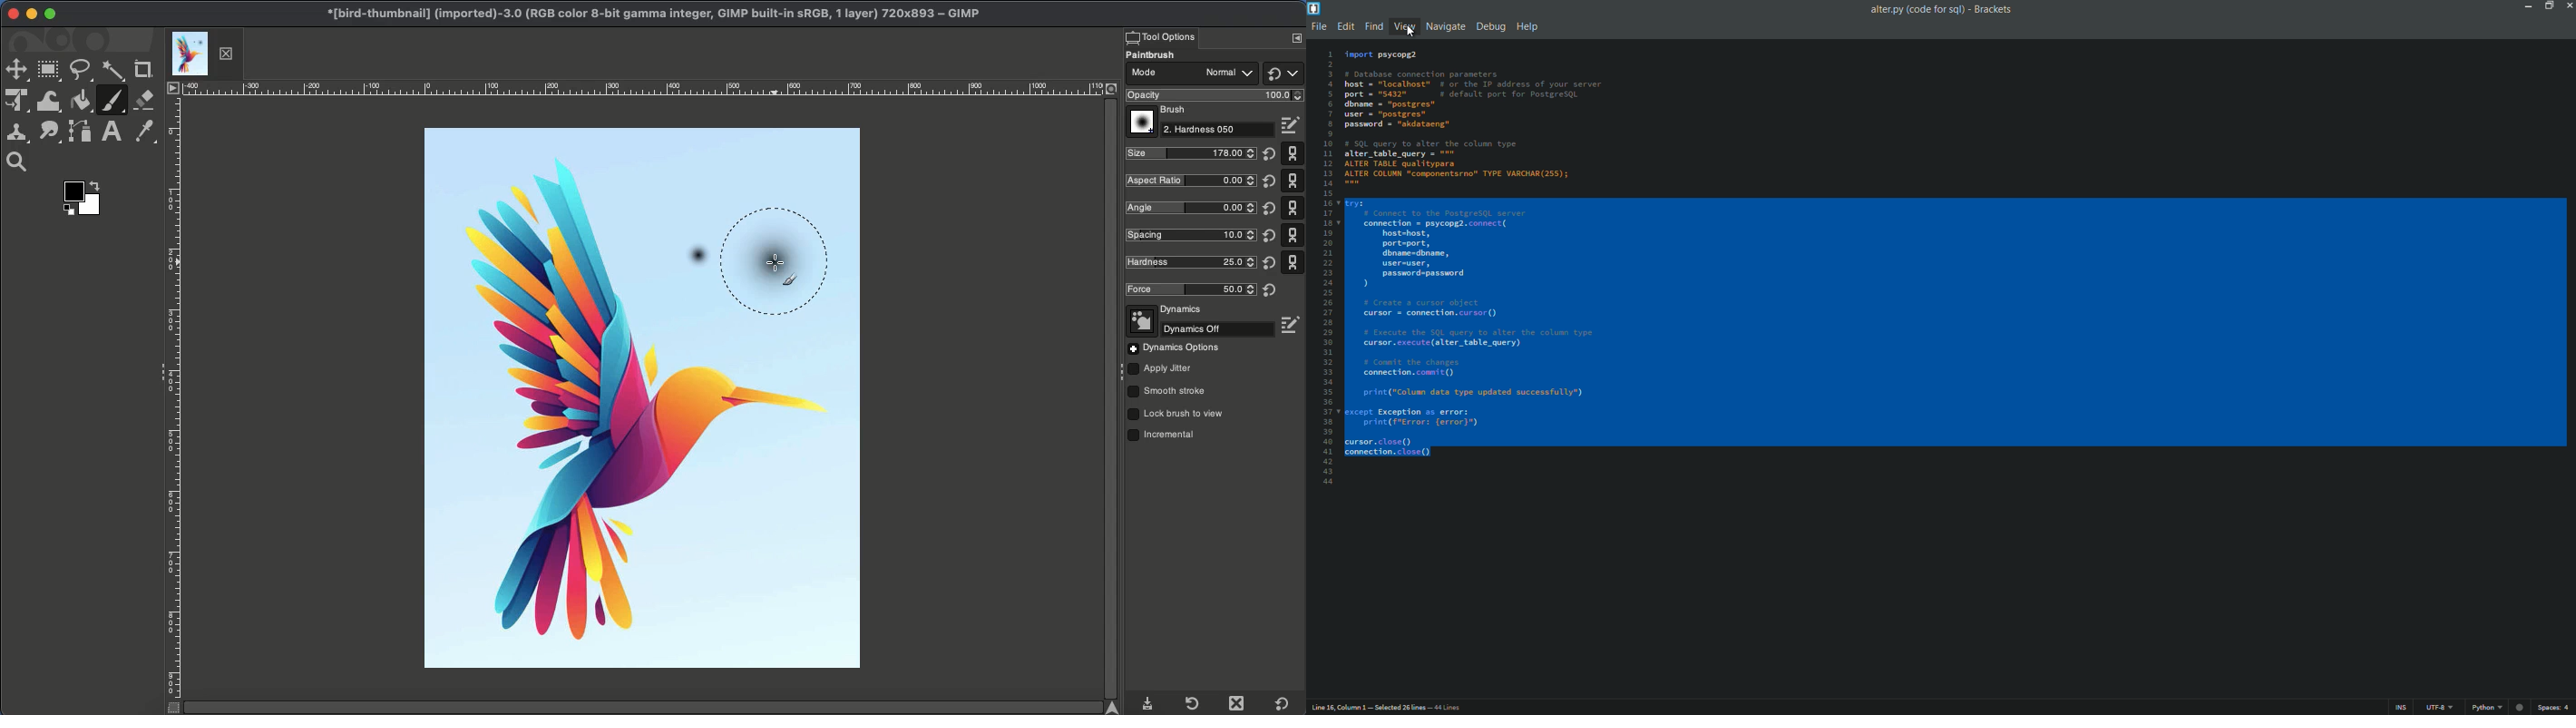 Image resolution: width=2576 pixels, height=728 pixels. I want to click on app icon, so click(1314, 8).